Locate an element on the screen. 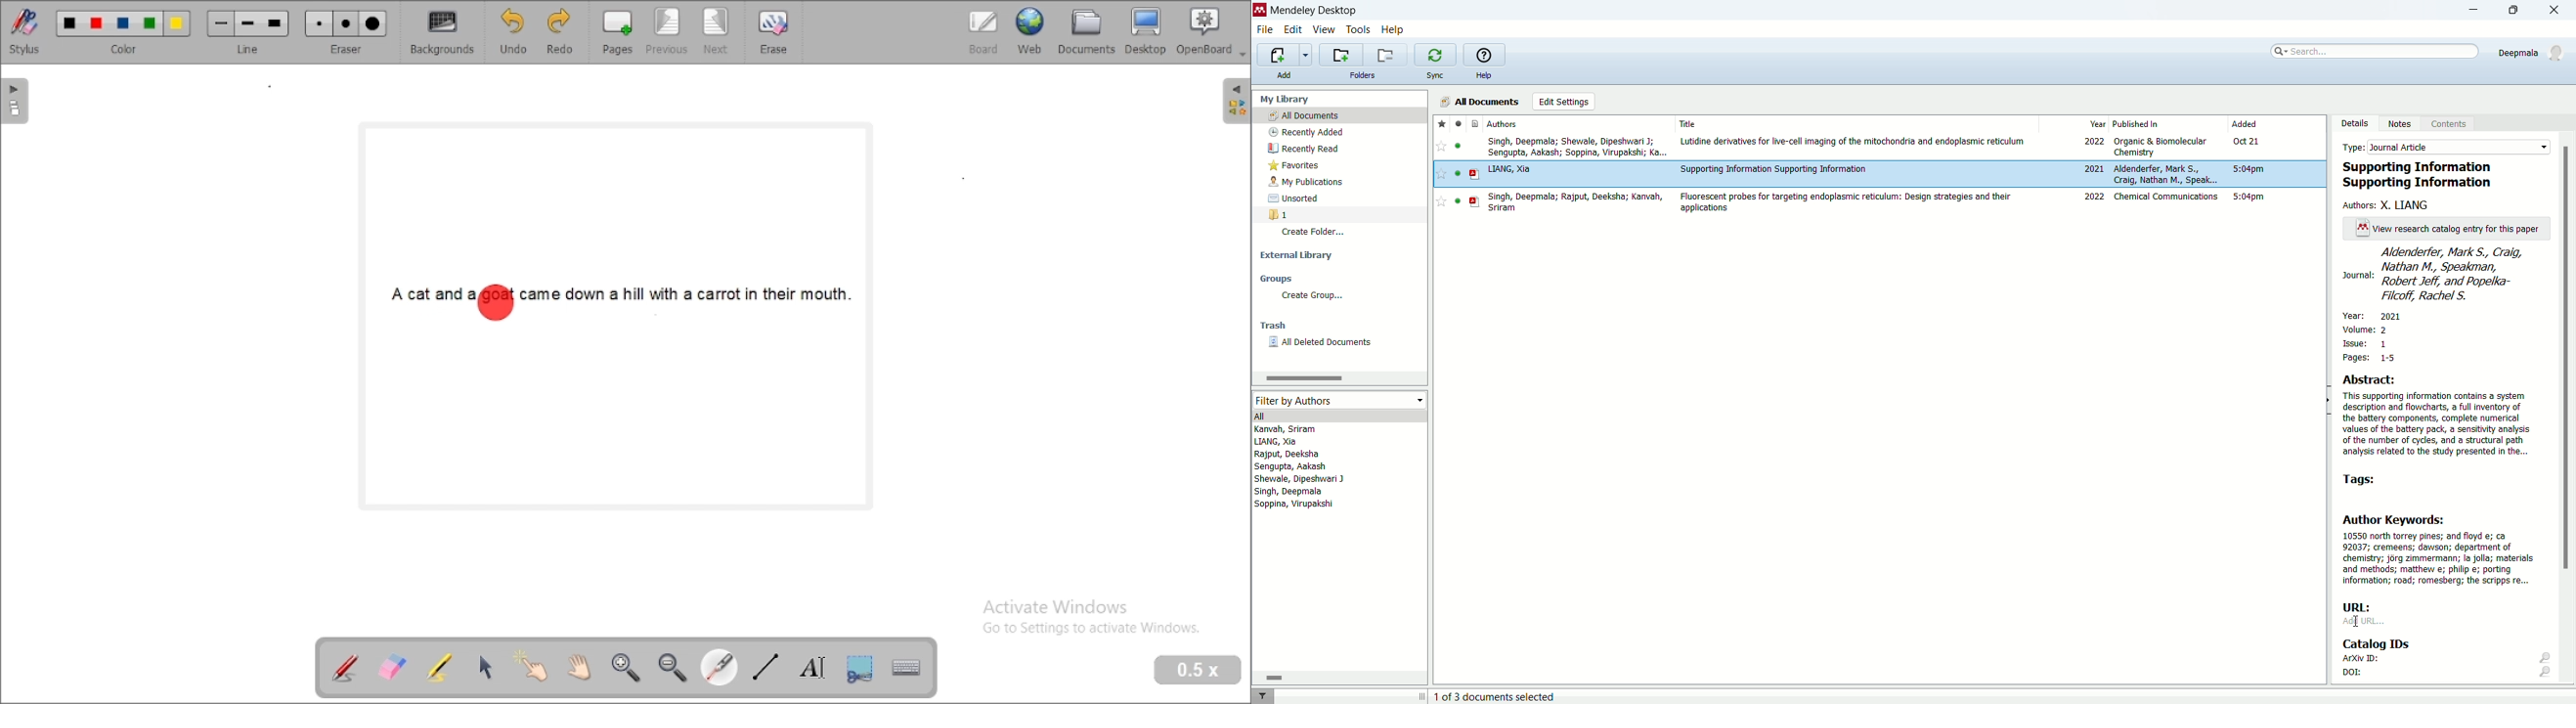  unread is located at coordinates (1458, 173).